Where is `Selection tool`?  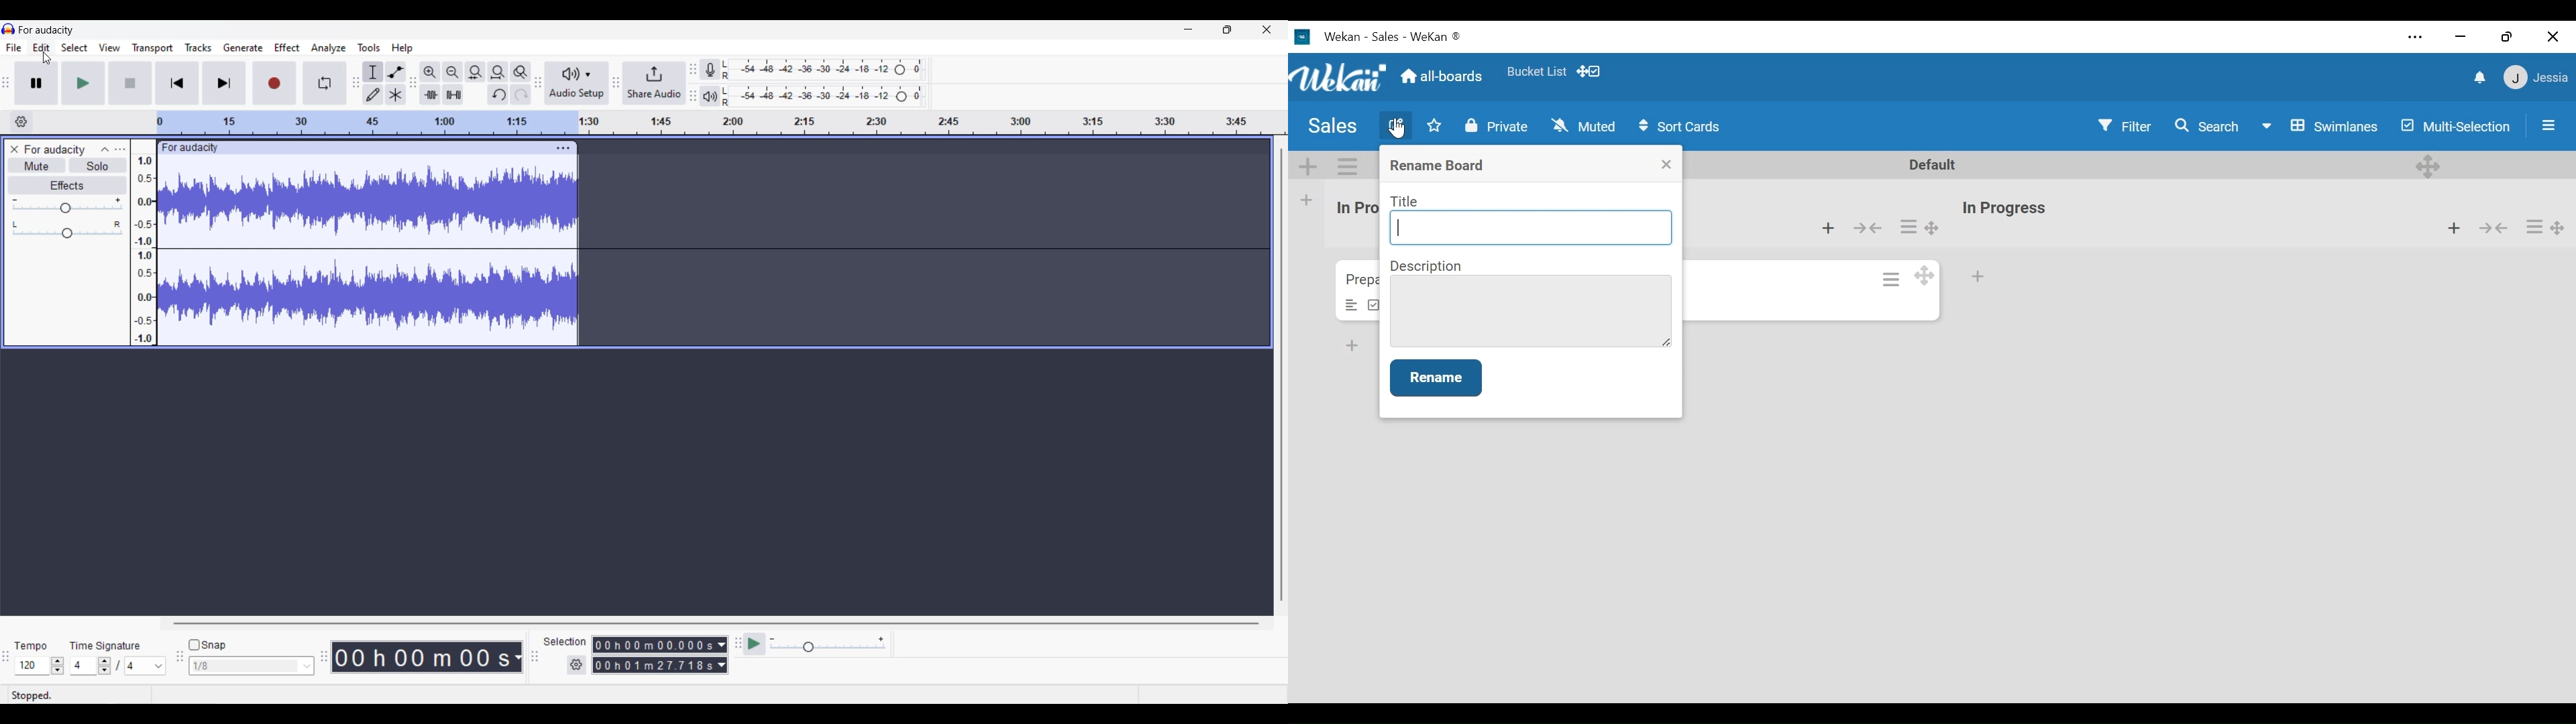
Selection tool is located at coordinates (372, 72).